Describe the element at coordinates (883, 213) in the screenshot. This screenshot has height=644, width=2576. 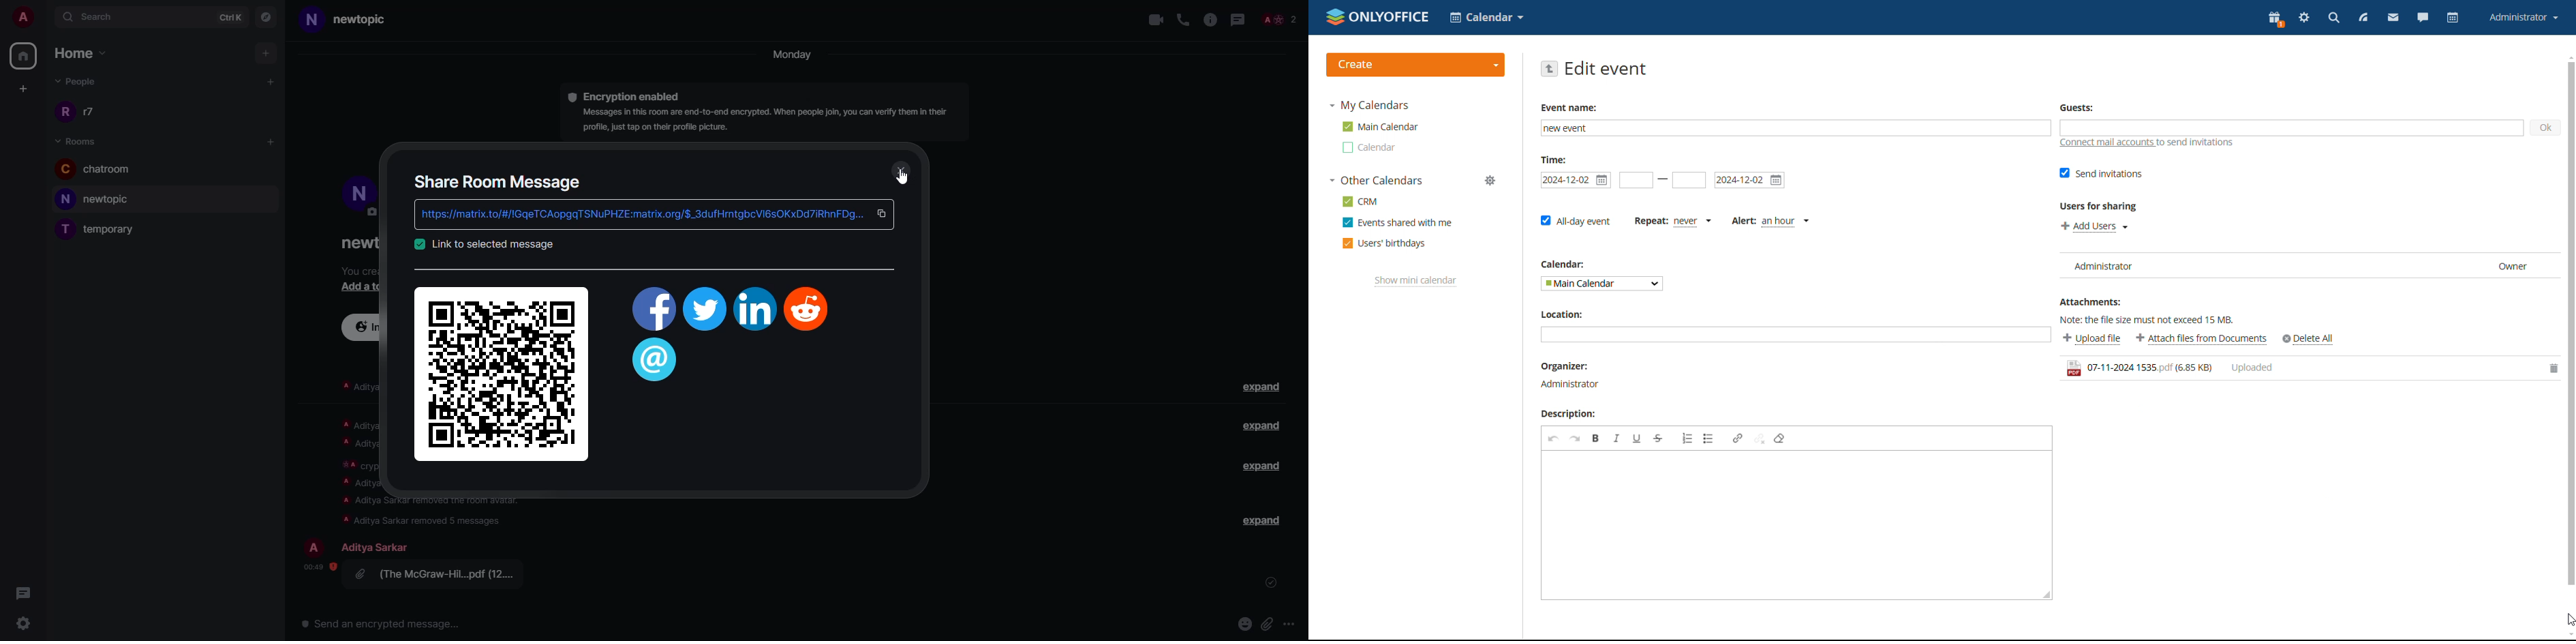
I see `copy` at that location.